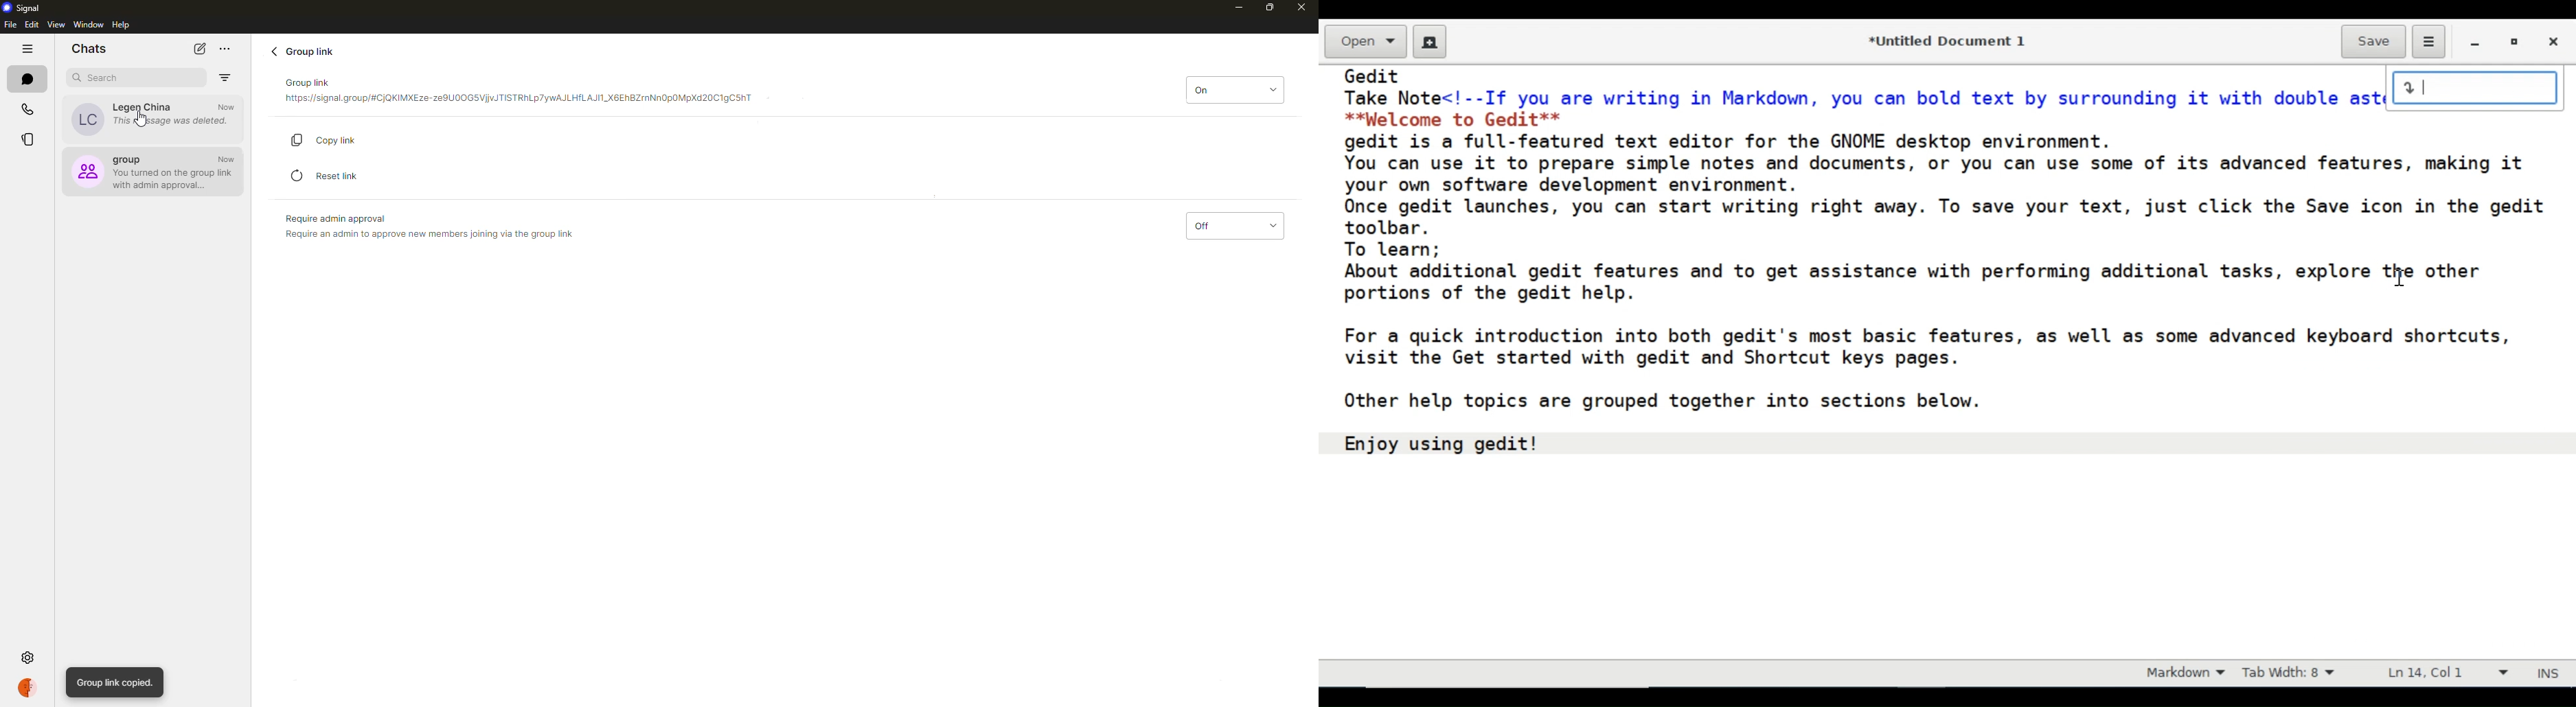  Describe the element at coordinates (1951, 217) in the screenshot. I see `Once gedit launches, you can start writing right away. To save your text, just click the Save icon in the gedit toolbar.` at that location.